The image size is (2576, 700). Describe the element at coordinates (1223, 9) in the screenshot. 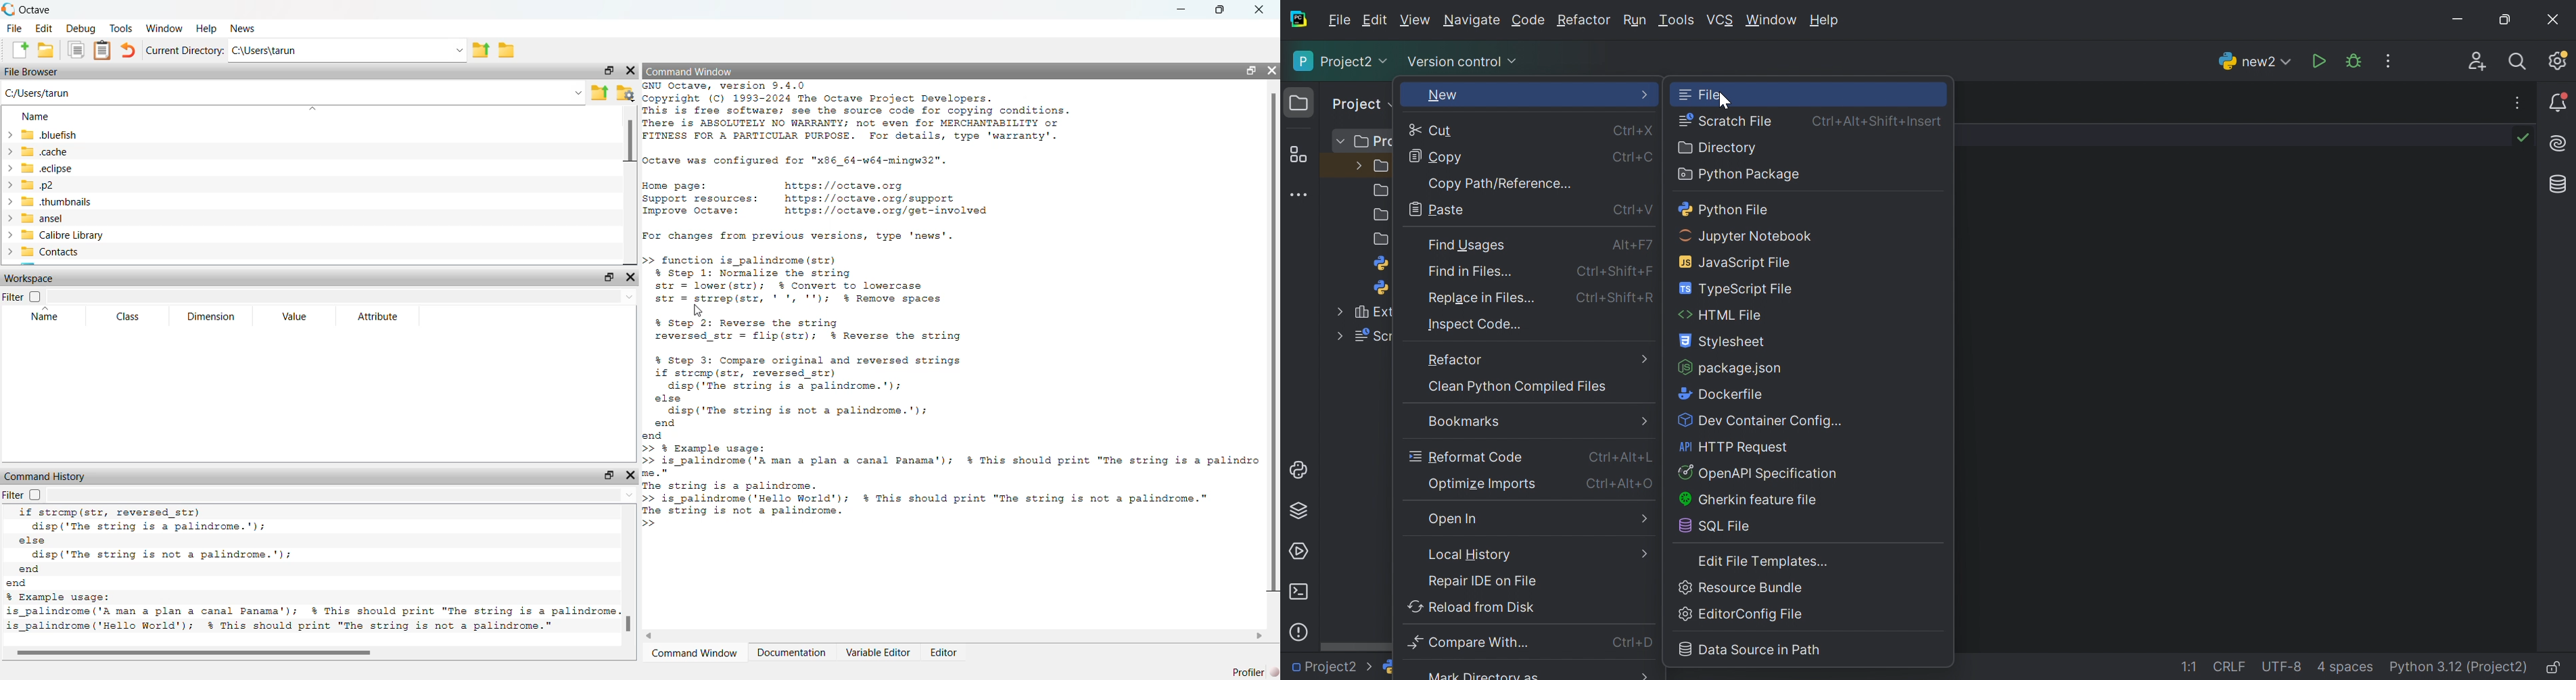

I see `maximize` at that location.